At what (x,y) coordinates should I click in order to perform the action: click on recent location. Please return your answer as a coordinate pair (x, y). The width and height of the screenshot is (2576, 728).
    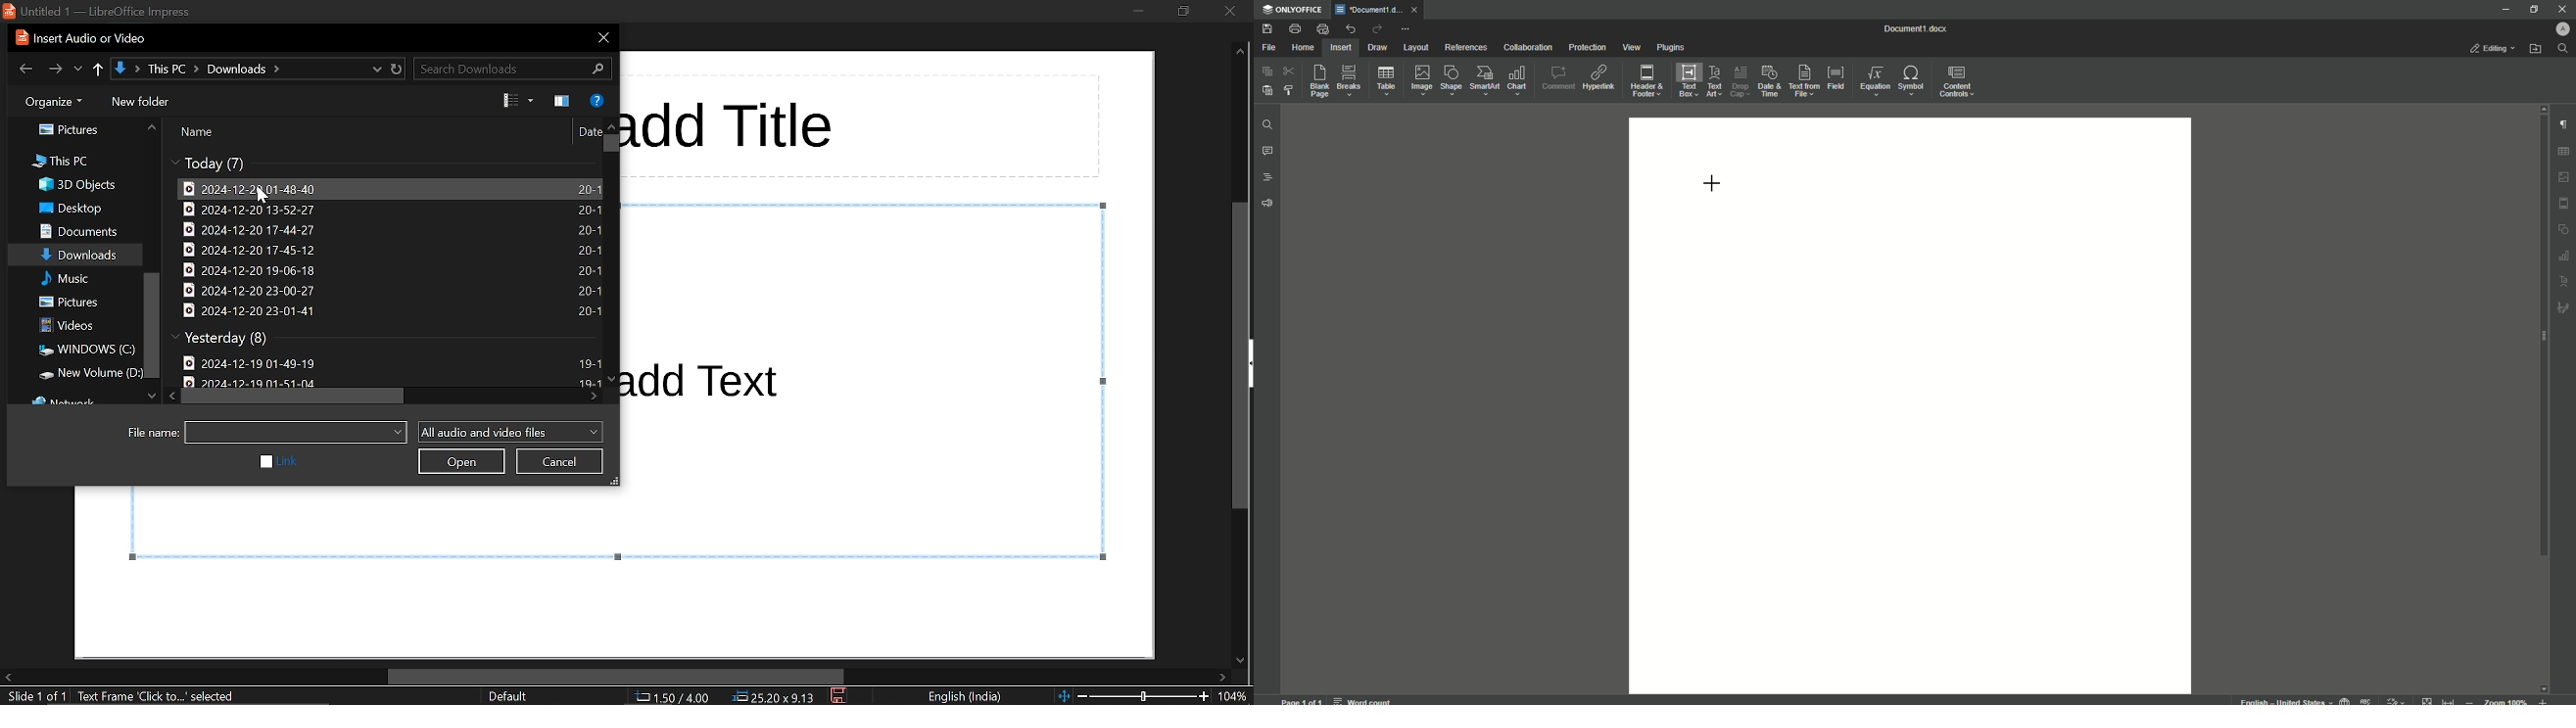
    Looking at the image, I should click on (78, 69).